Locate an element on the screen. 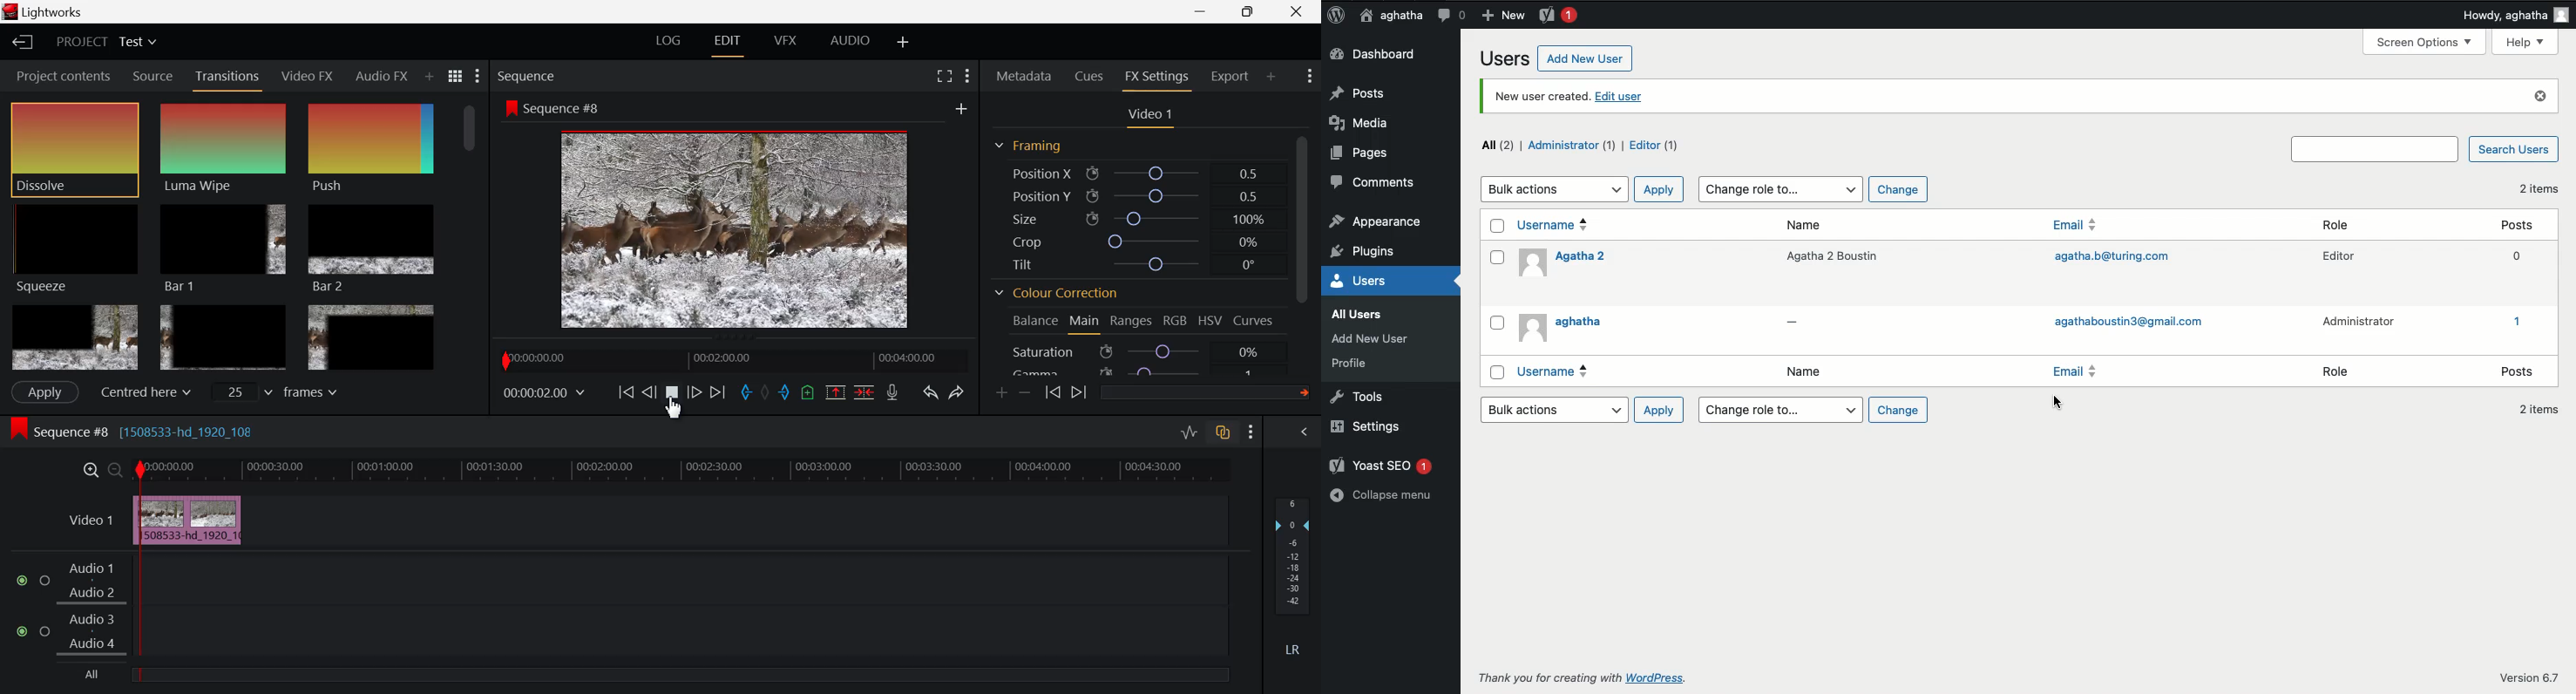 Image resolution: width=2576 pixels, height=700 pixels. Howdy, aghatha is located at coordinates (2516, 15).